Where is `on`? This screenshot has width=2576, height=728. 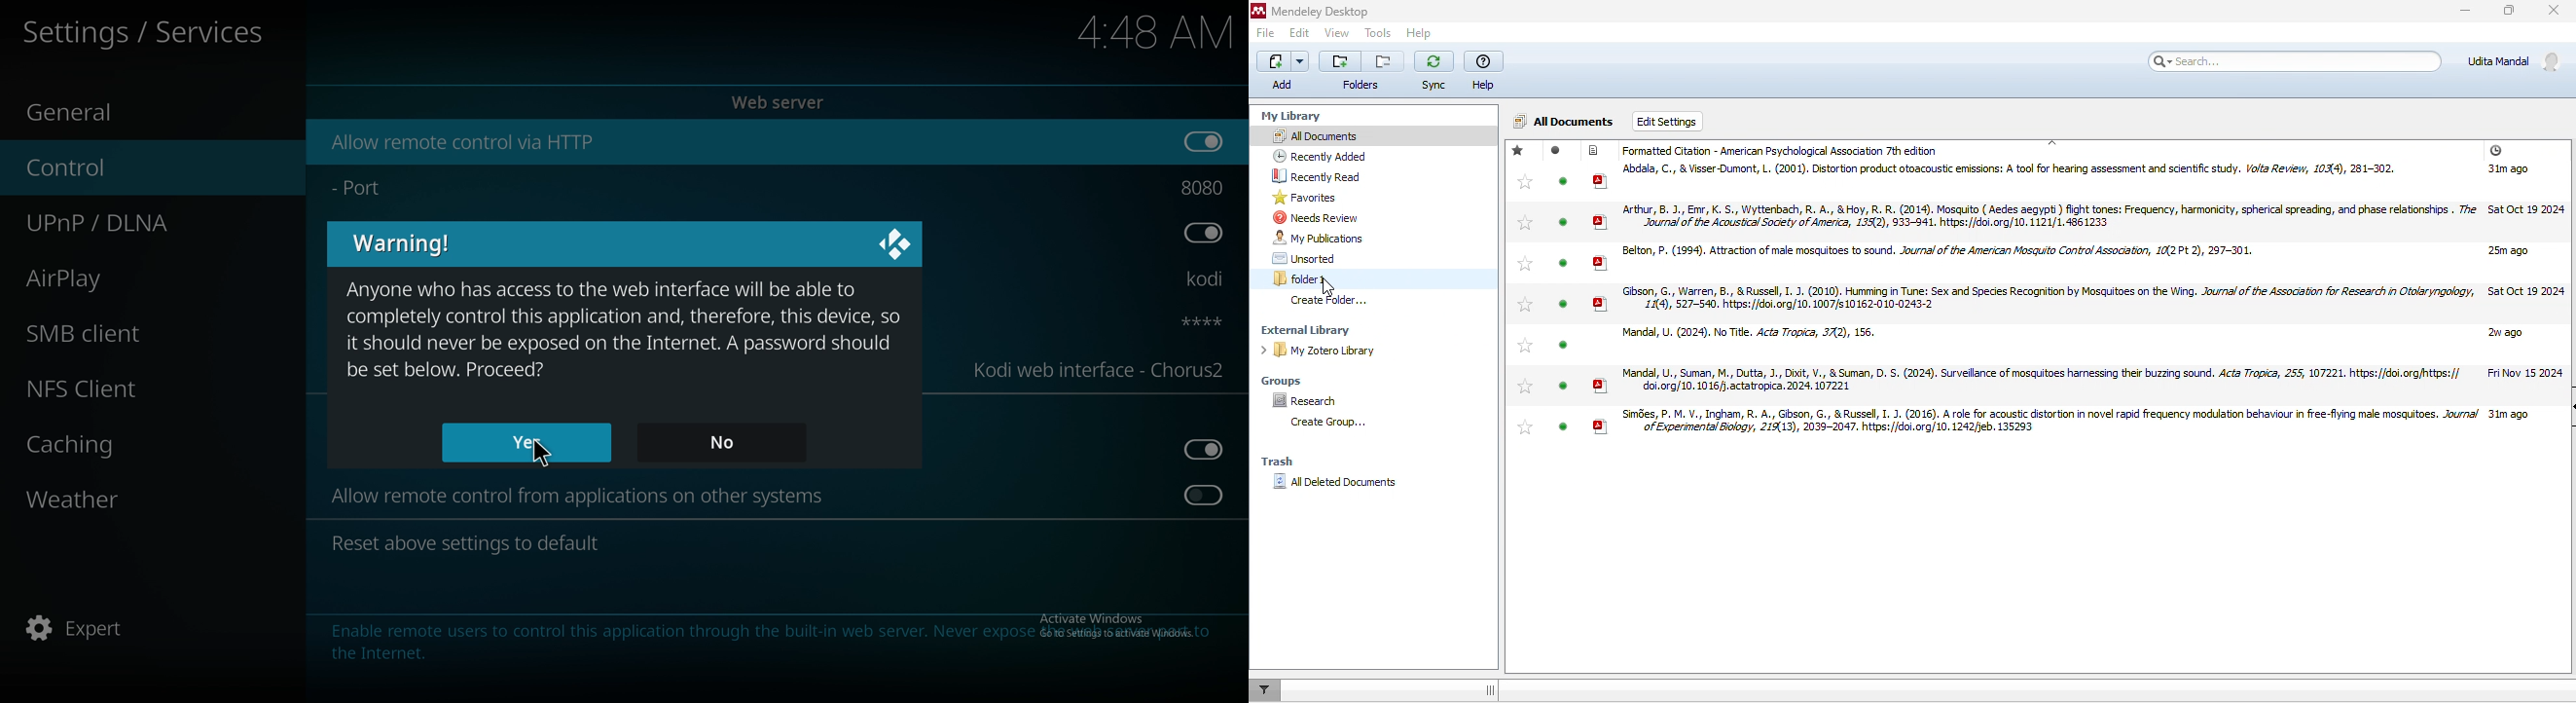
on is located at coordinates (1205, 498).